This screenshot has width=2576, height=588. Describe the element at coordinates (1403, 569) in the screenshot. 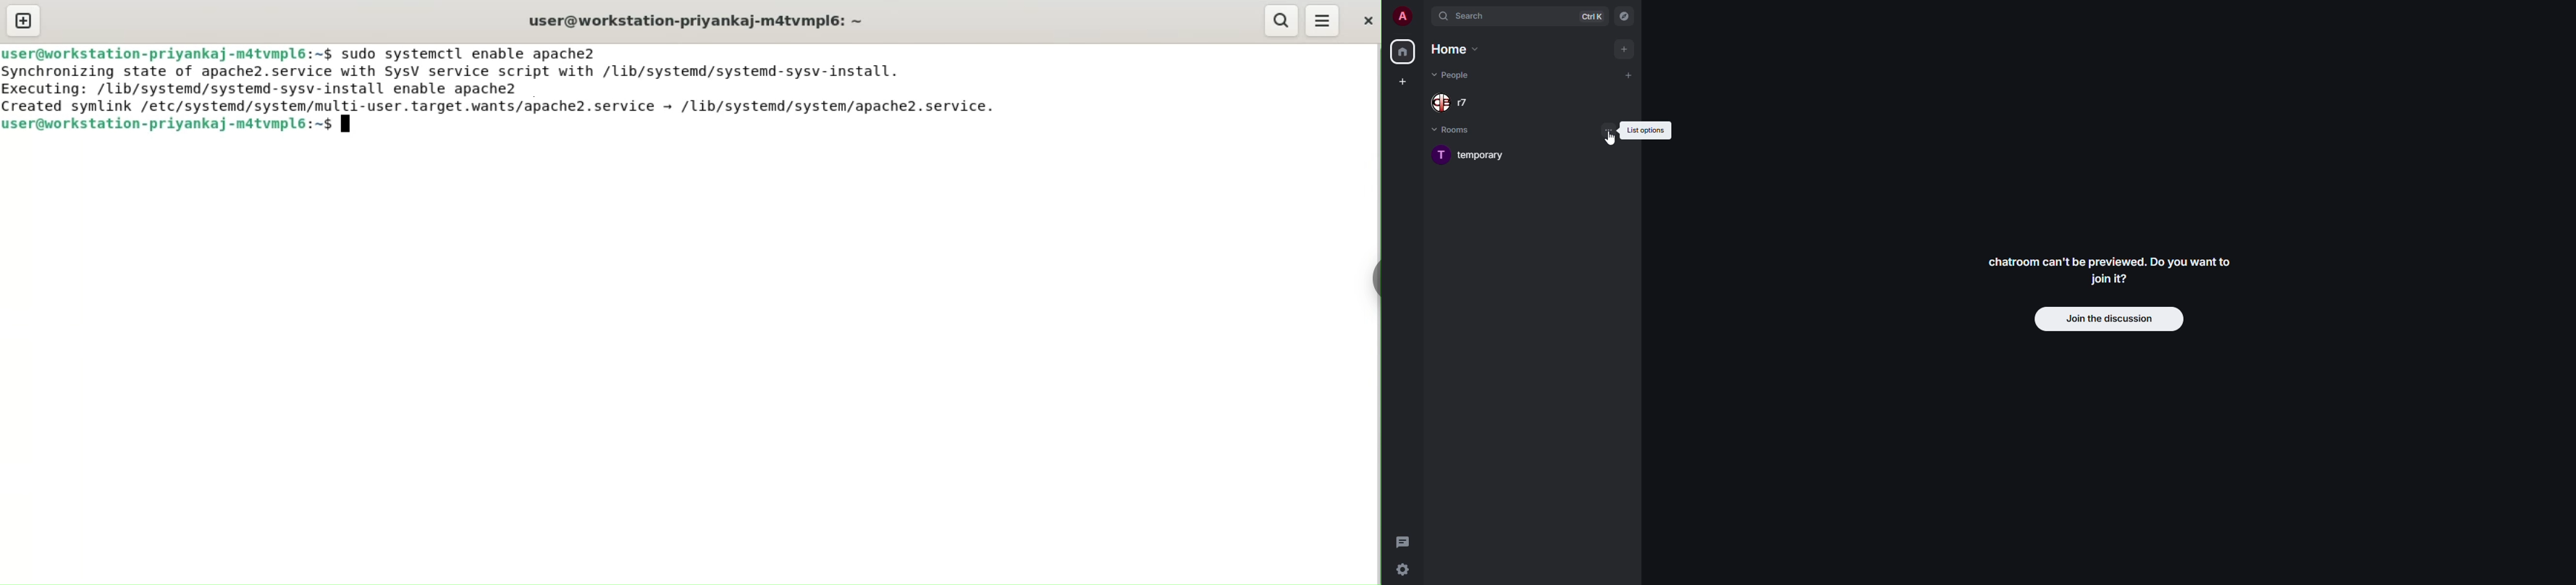

I see `quick settings` at that location.